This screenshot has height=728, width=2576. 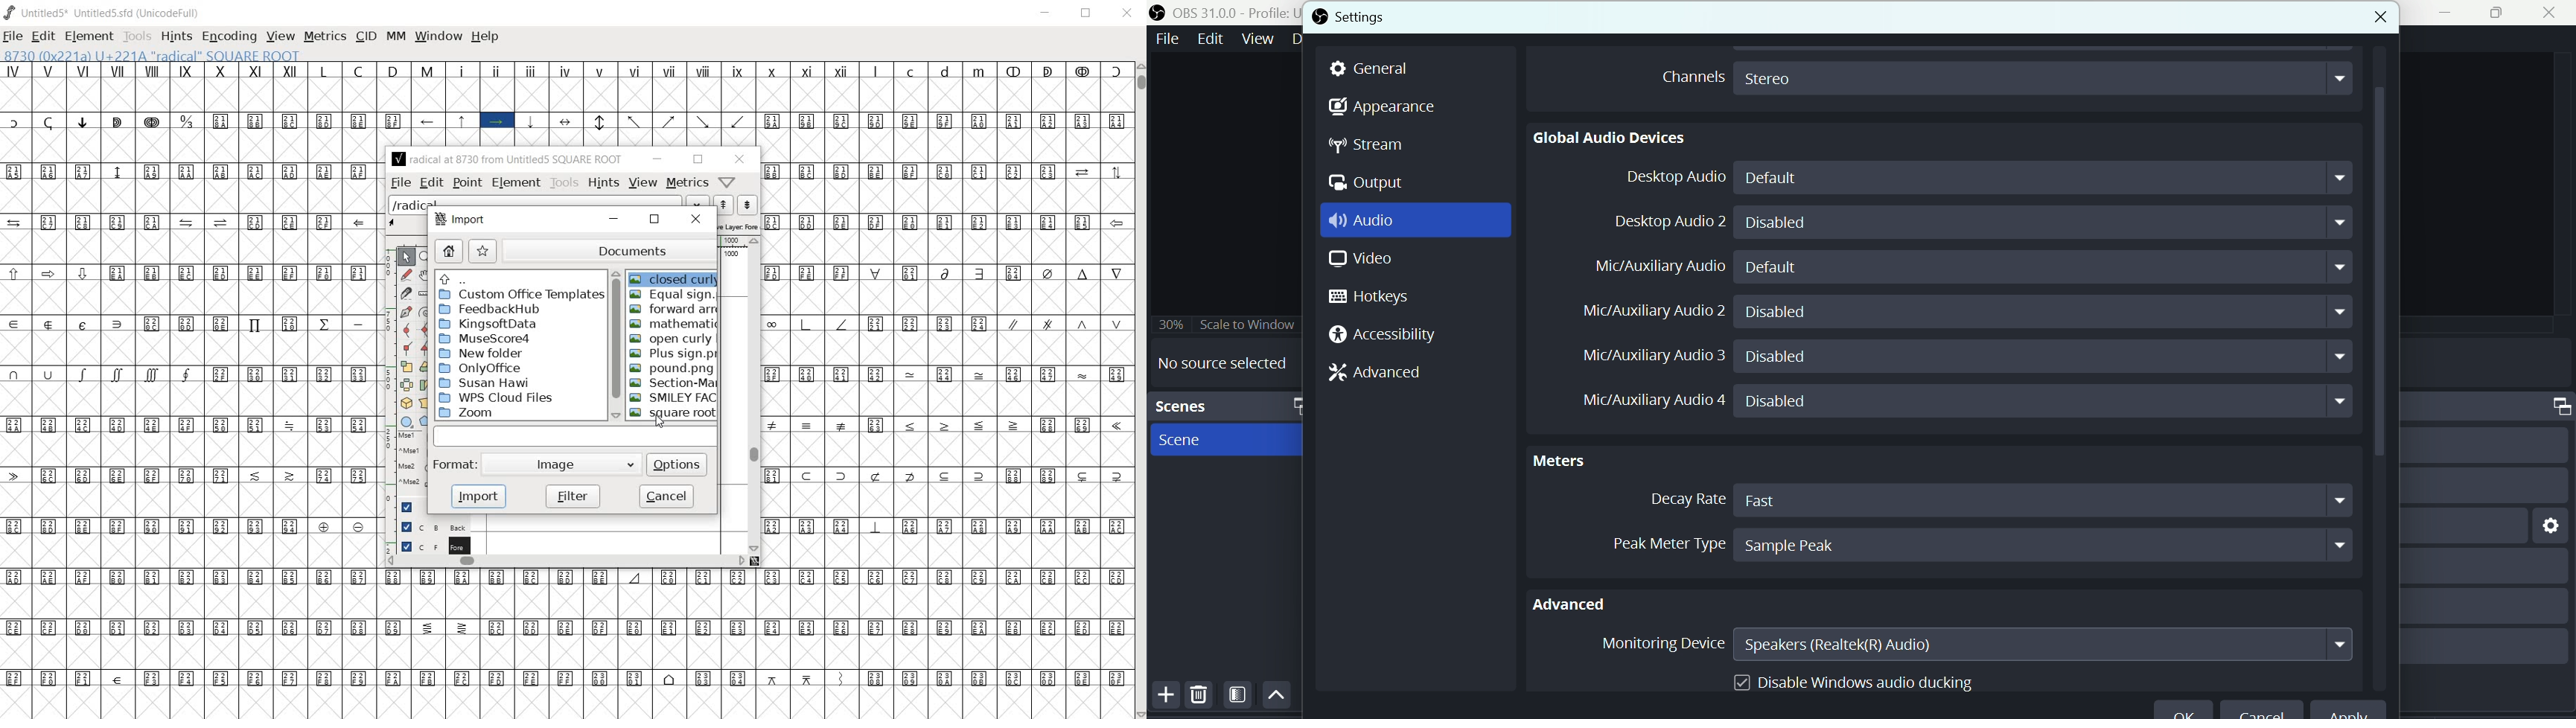 What do you see at coordinates (2365, 14) in the screenshot?
I see `close` at bounding box center [2365, 14].